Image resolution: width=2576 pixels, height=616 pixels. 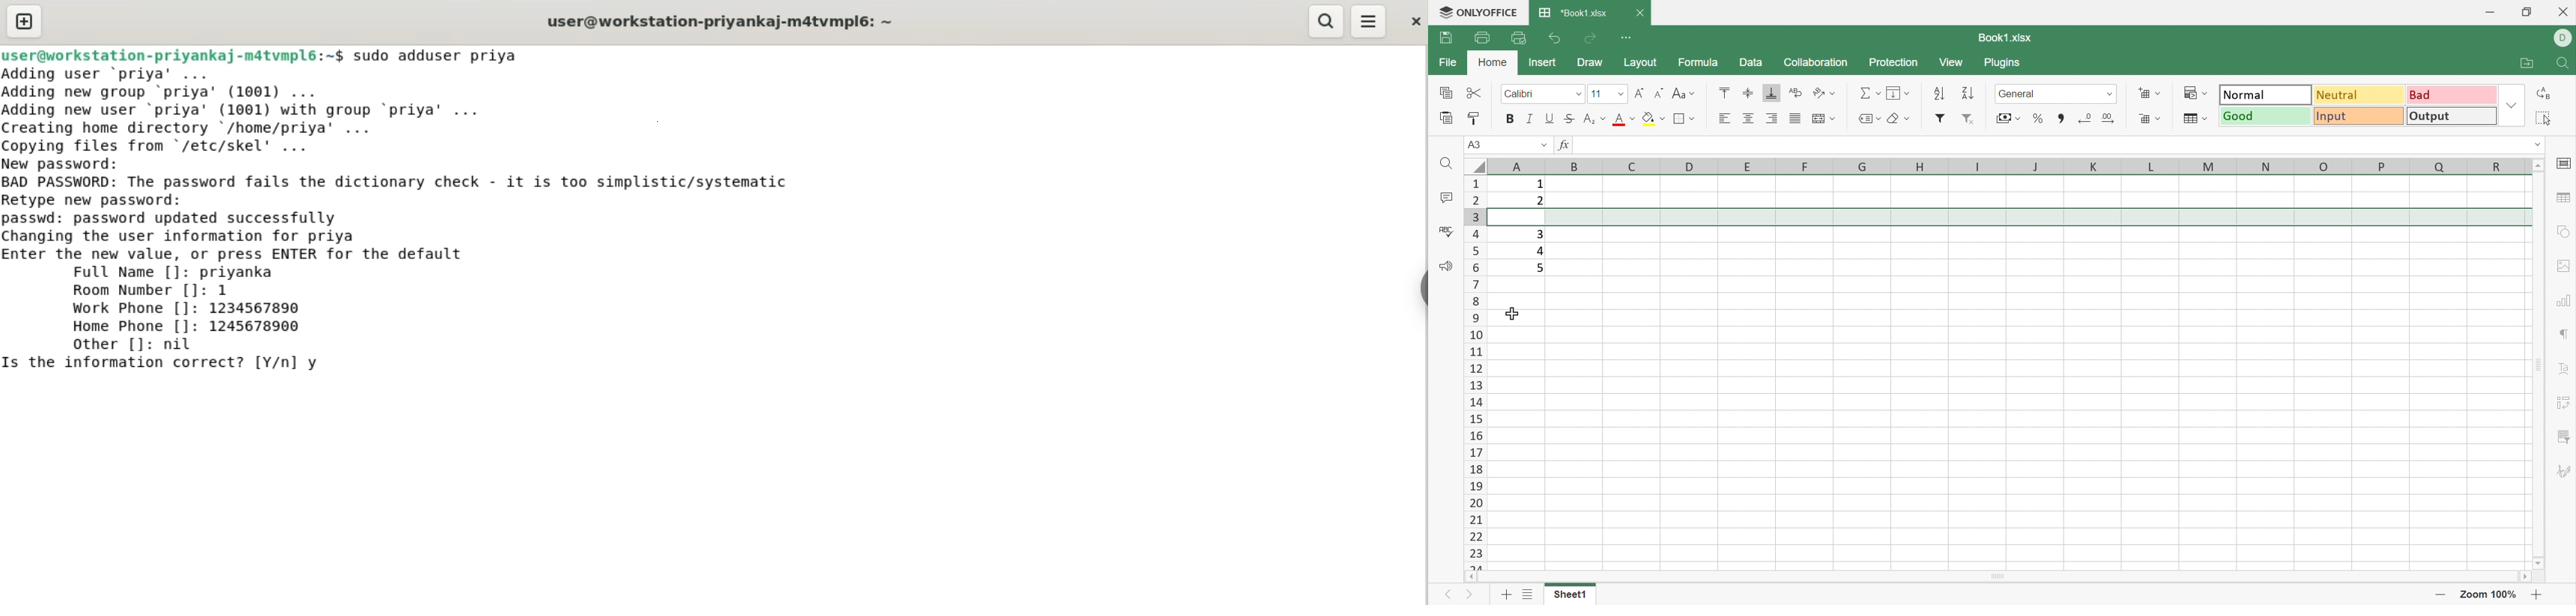 What do you see at coordinates (2540, 364) in the screenshot?
I see `Scroll Bar` at bounding box center [2540, 364].